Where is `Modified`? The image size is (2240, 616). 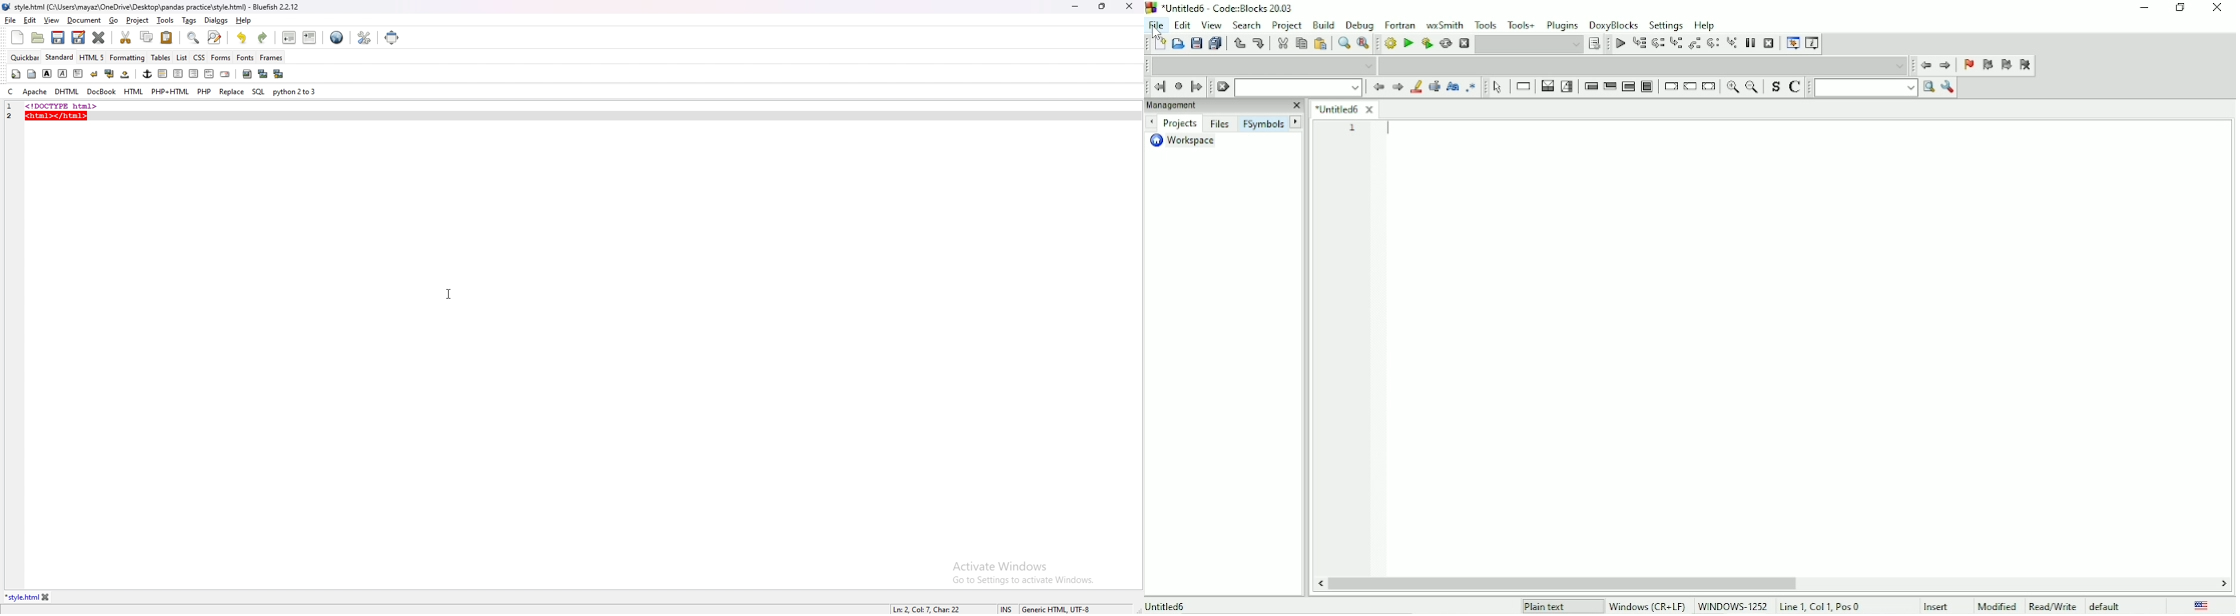
Modified is located at coordinates (1997, 605).